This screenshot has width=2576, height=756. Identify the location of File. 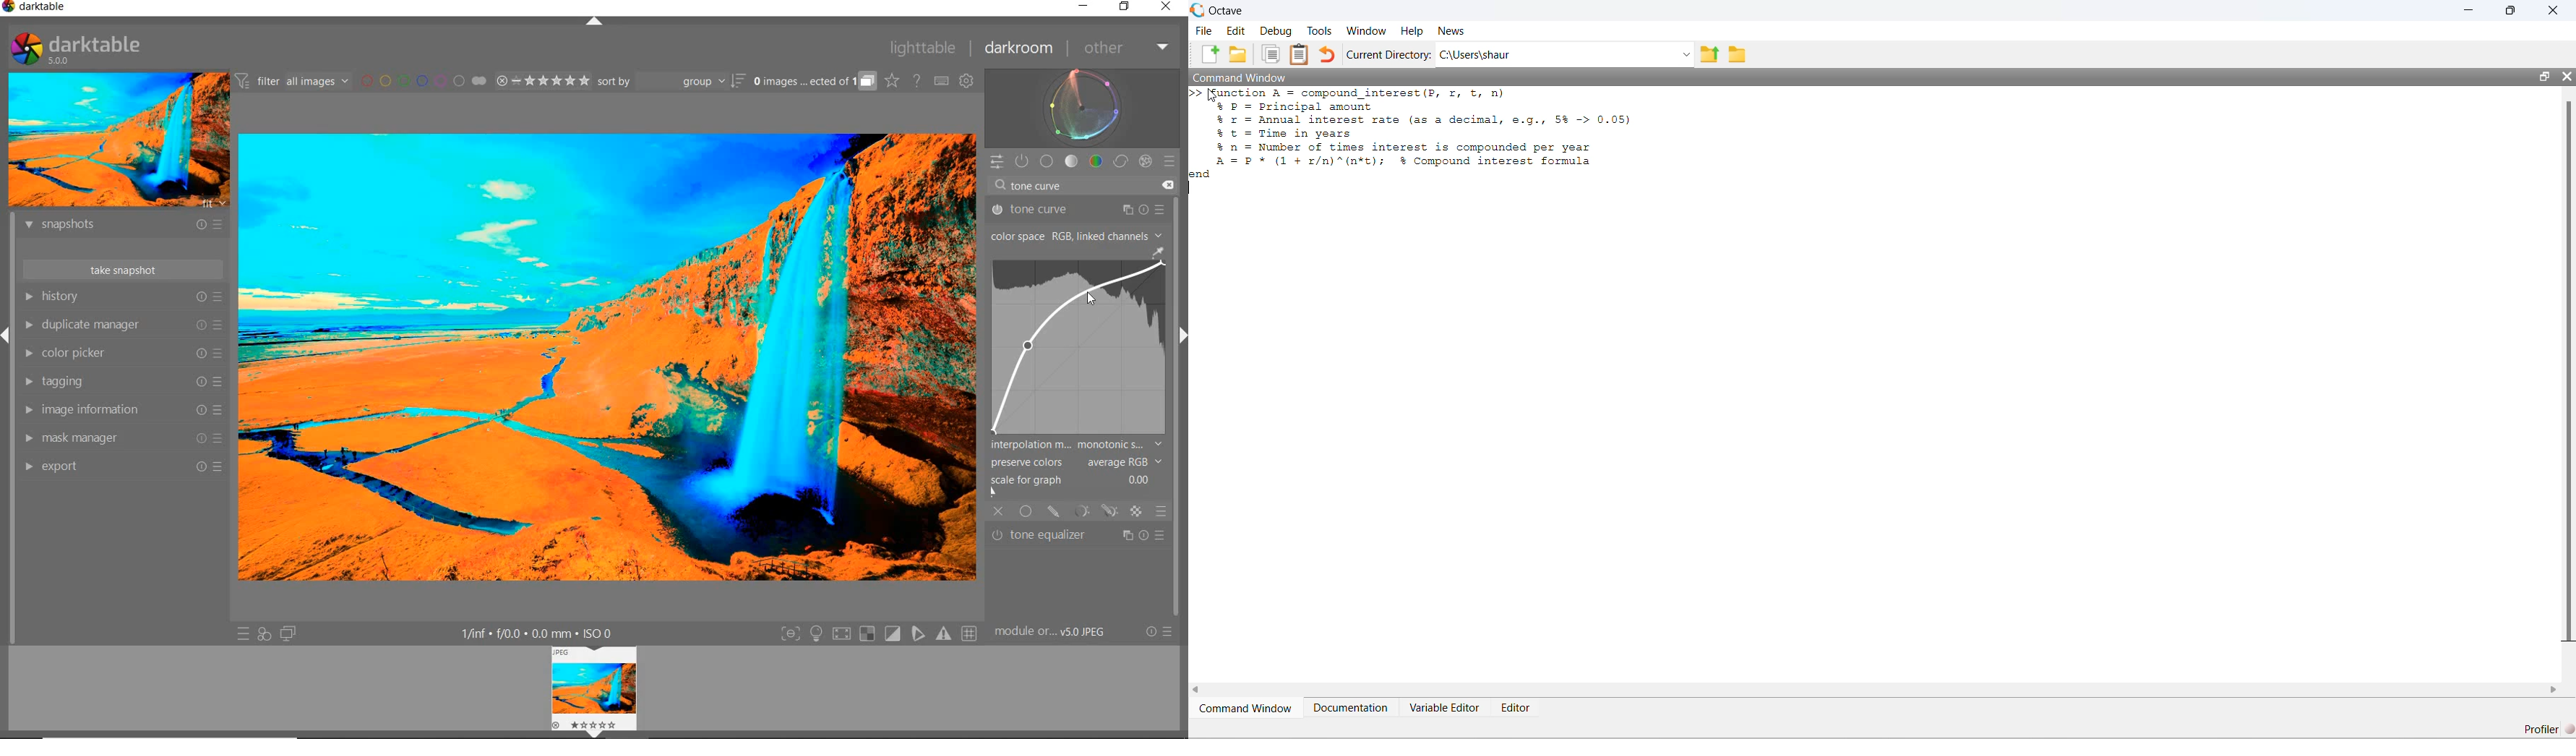
(1203, 30).